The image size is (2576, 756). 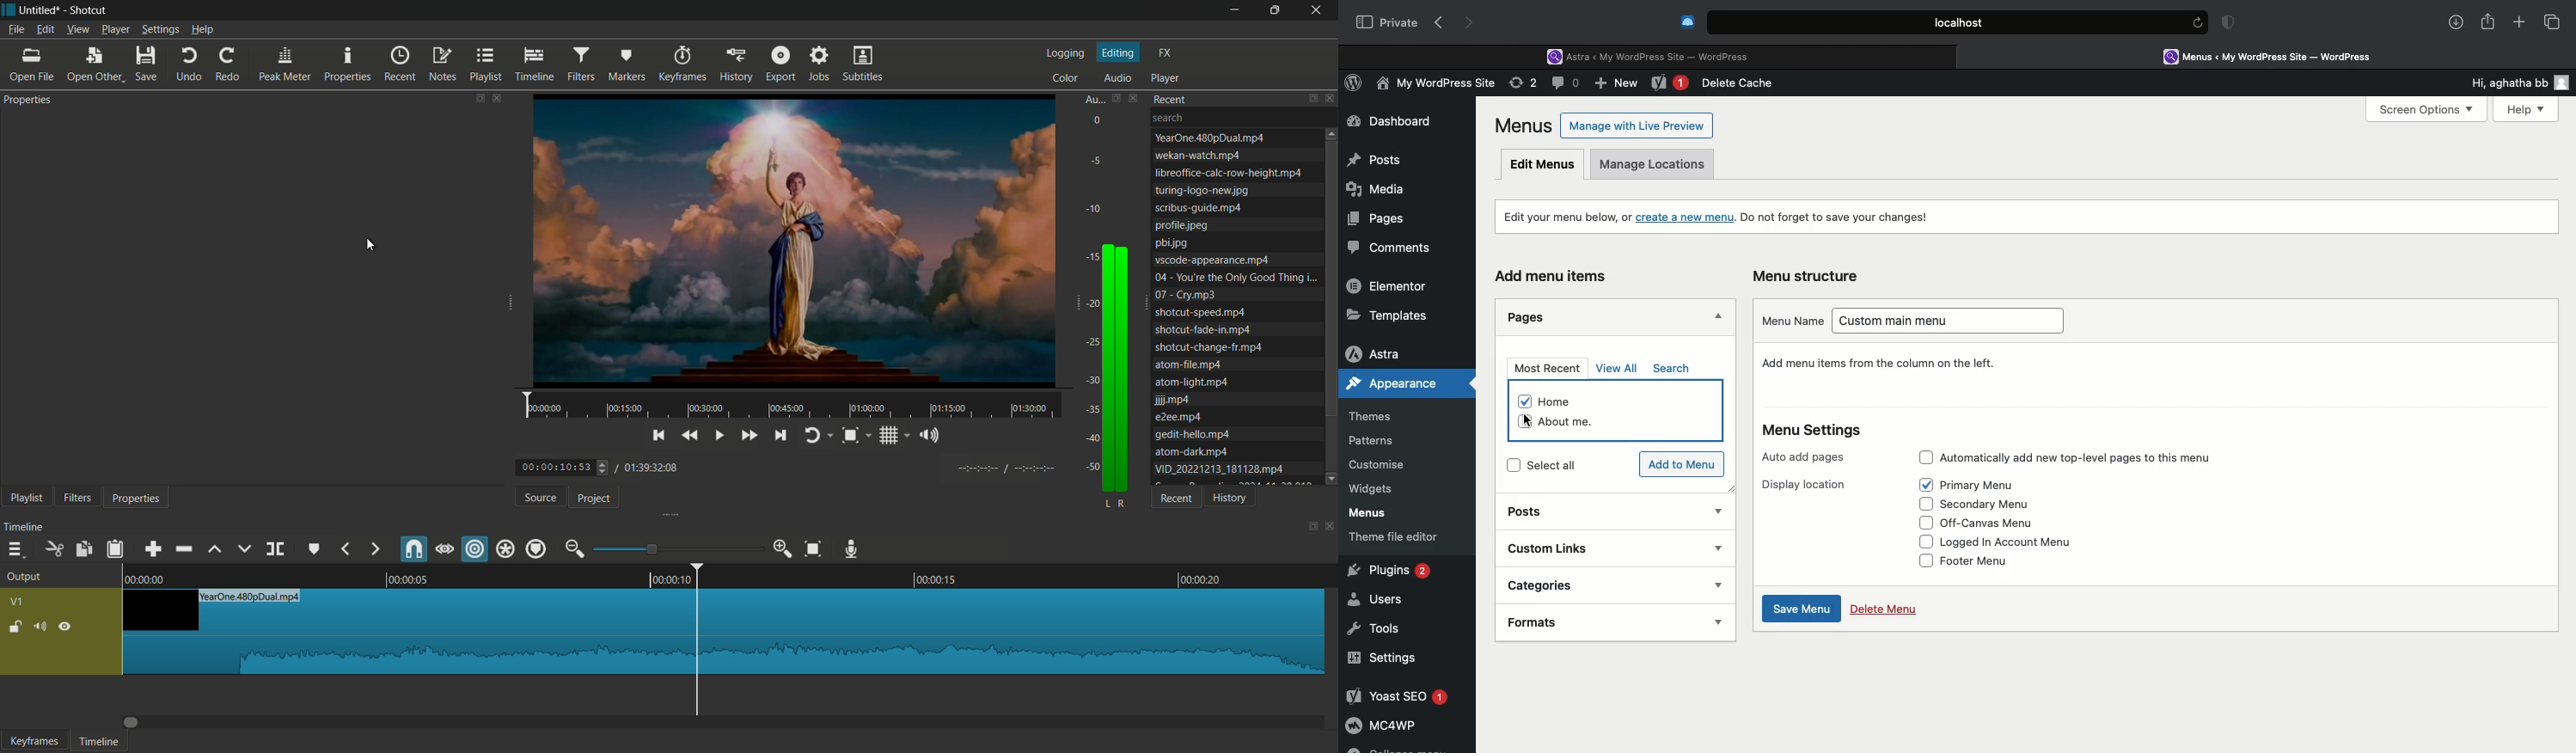 What do you see at coordinates (1177, 497) in the screenshot?
I see `recent` at bounding box center [1177, 497].